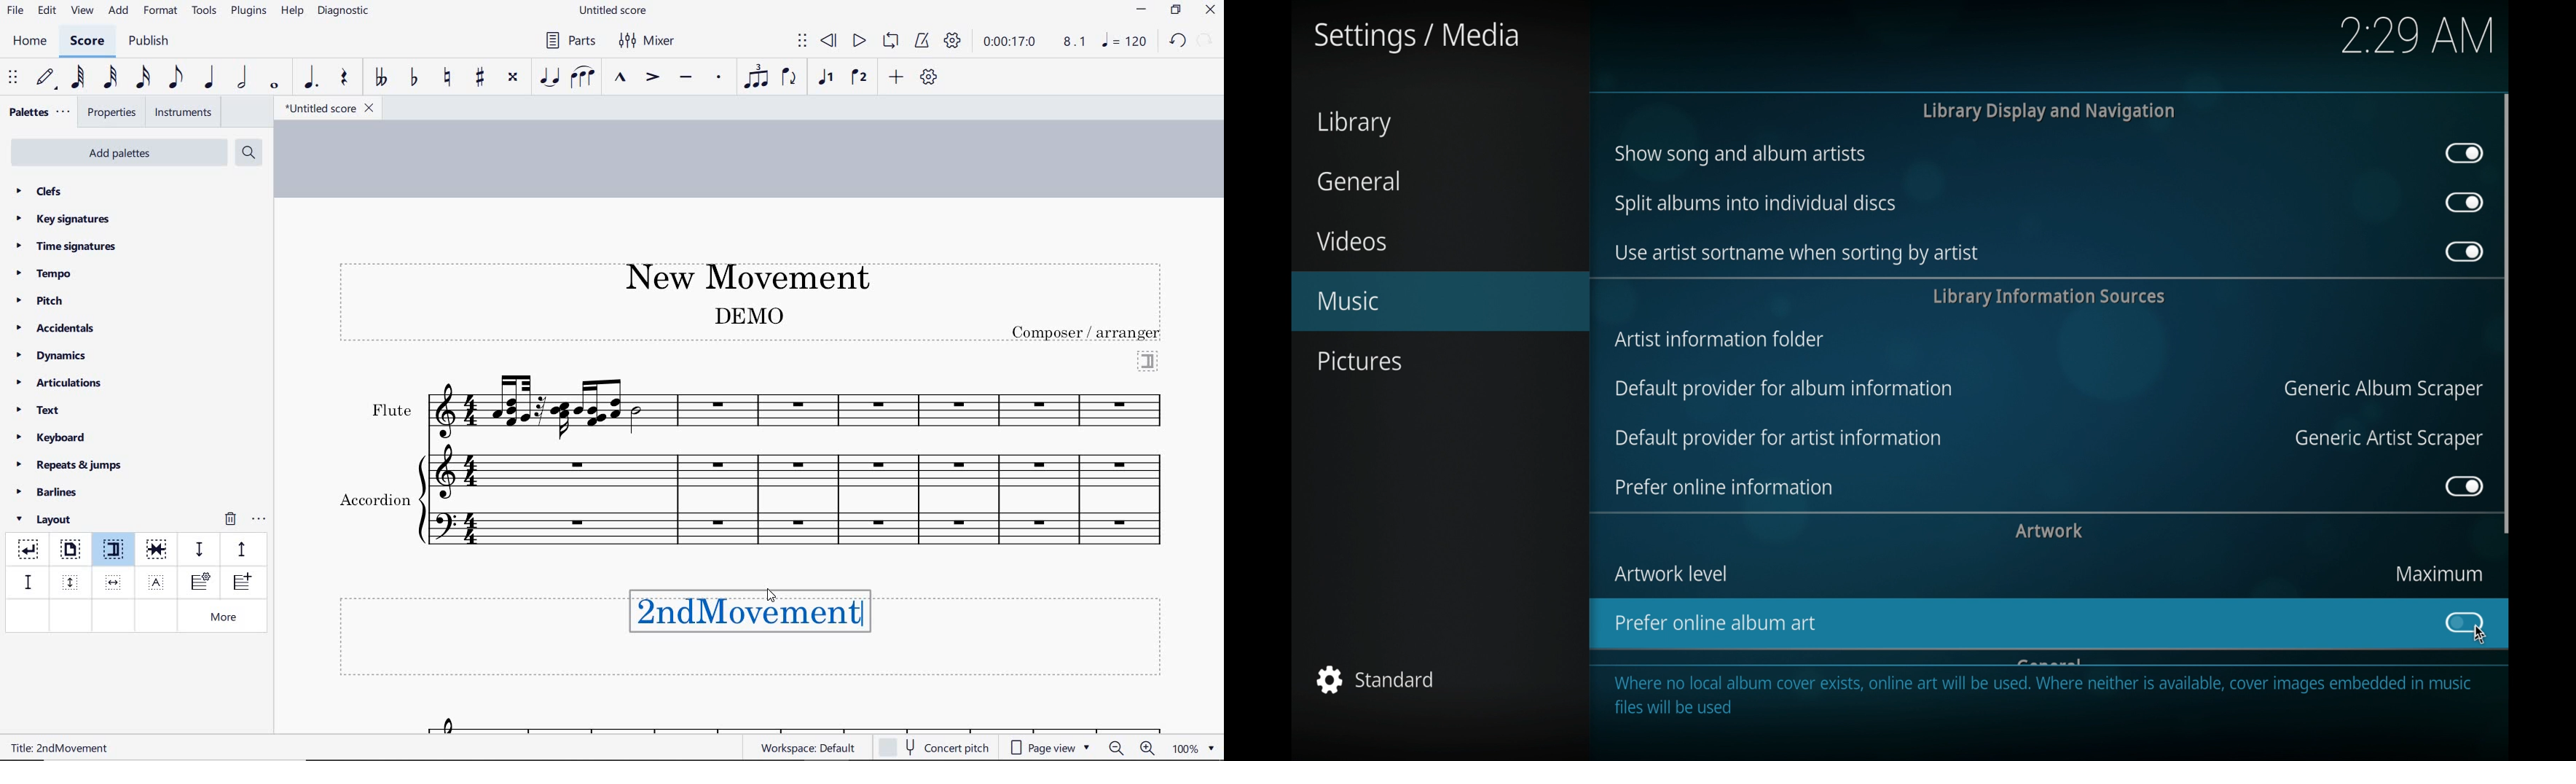  Describe the element at coordinates (551, 78) in the screenshot. I see `tie` at that location.